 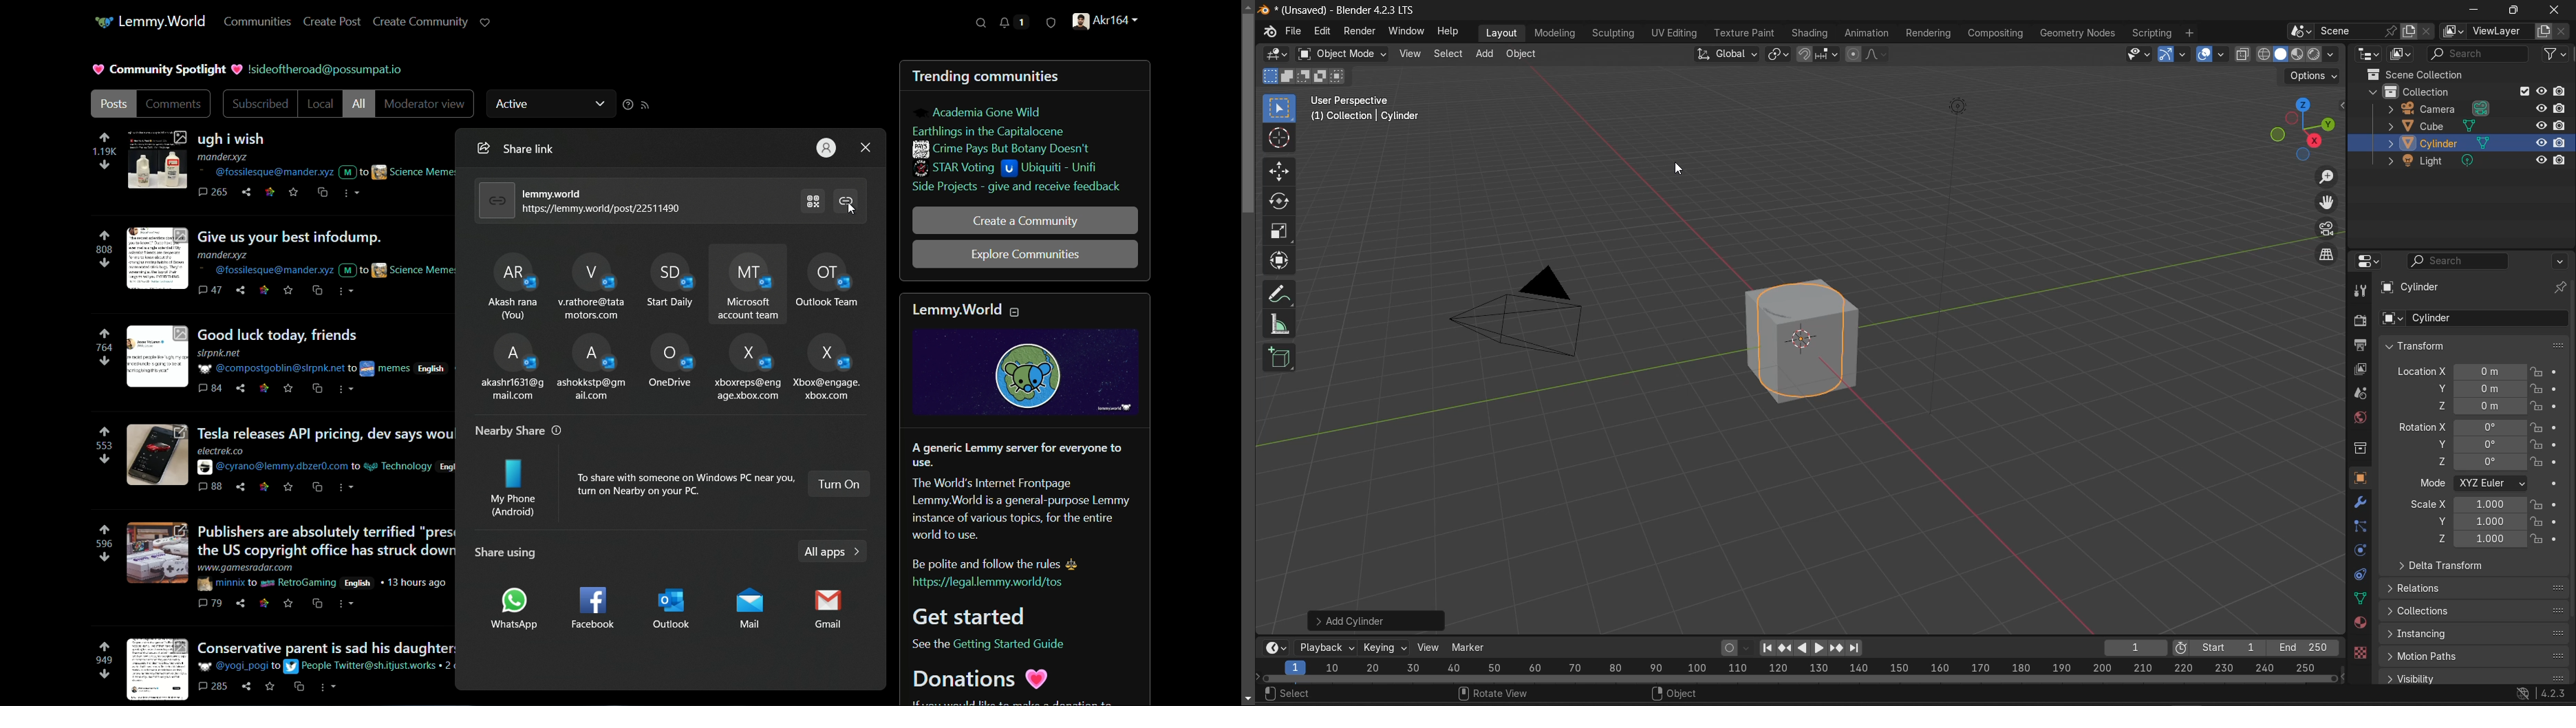 What do you see at coordinates (1054, 169) in the screenshot?
I see `ubiquiti - unifi` at bounding box center [1054, 169].